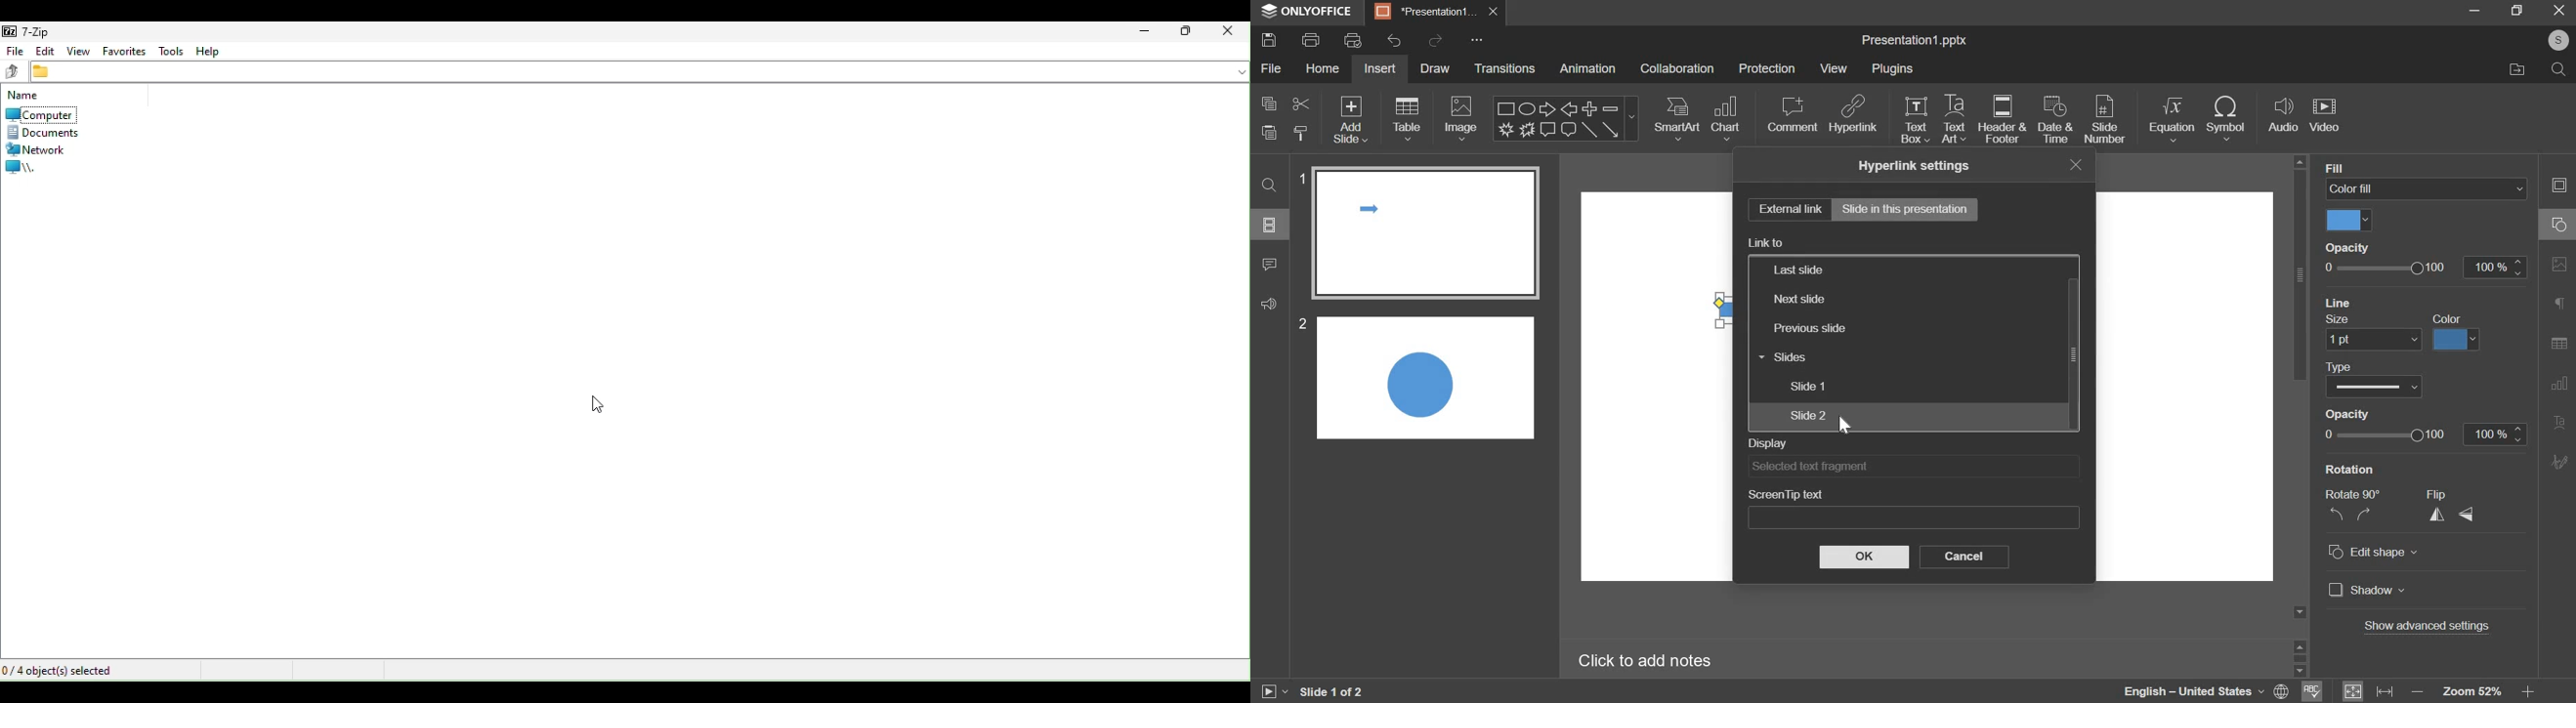 The height and width of the screenshot is (728, 2576). What do you see at coordinates (1588, 68) in the screenshot?
I see `animation` at bounding box center [1588, 68].